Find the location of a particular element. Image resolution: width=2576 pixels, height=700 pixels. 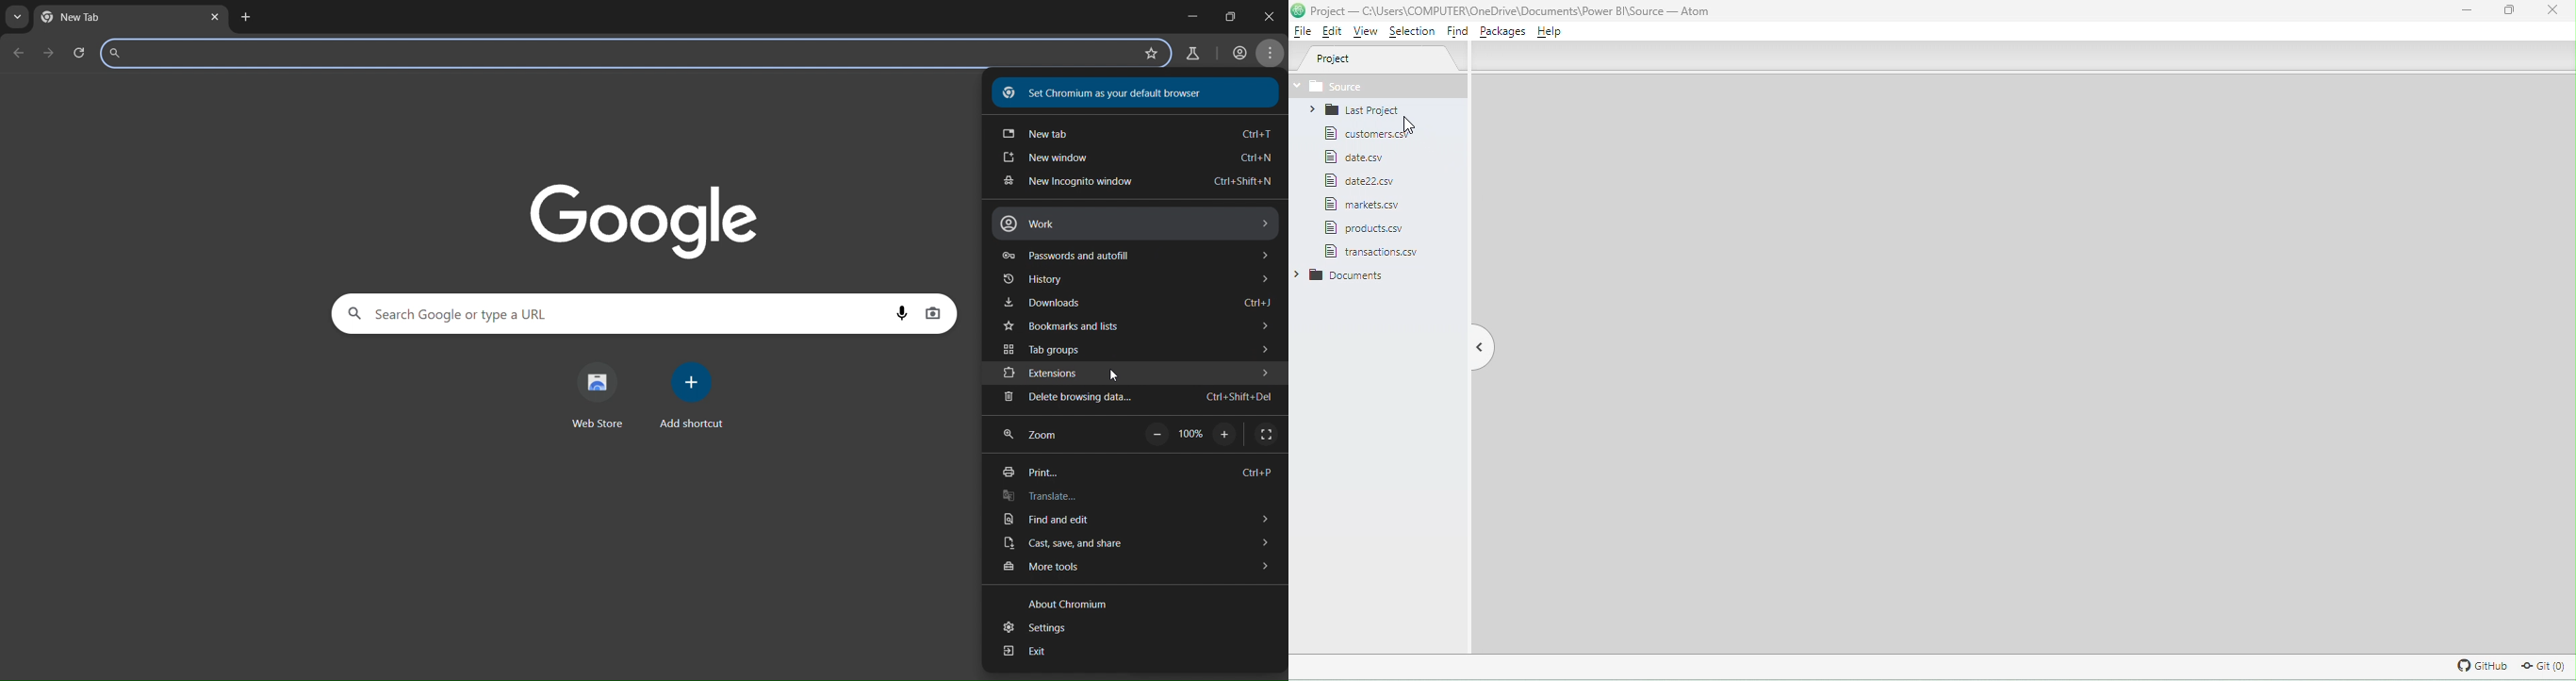

zoom is located at coordinates (1038, 433).